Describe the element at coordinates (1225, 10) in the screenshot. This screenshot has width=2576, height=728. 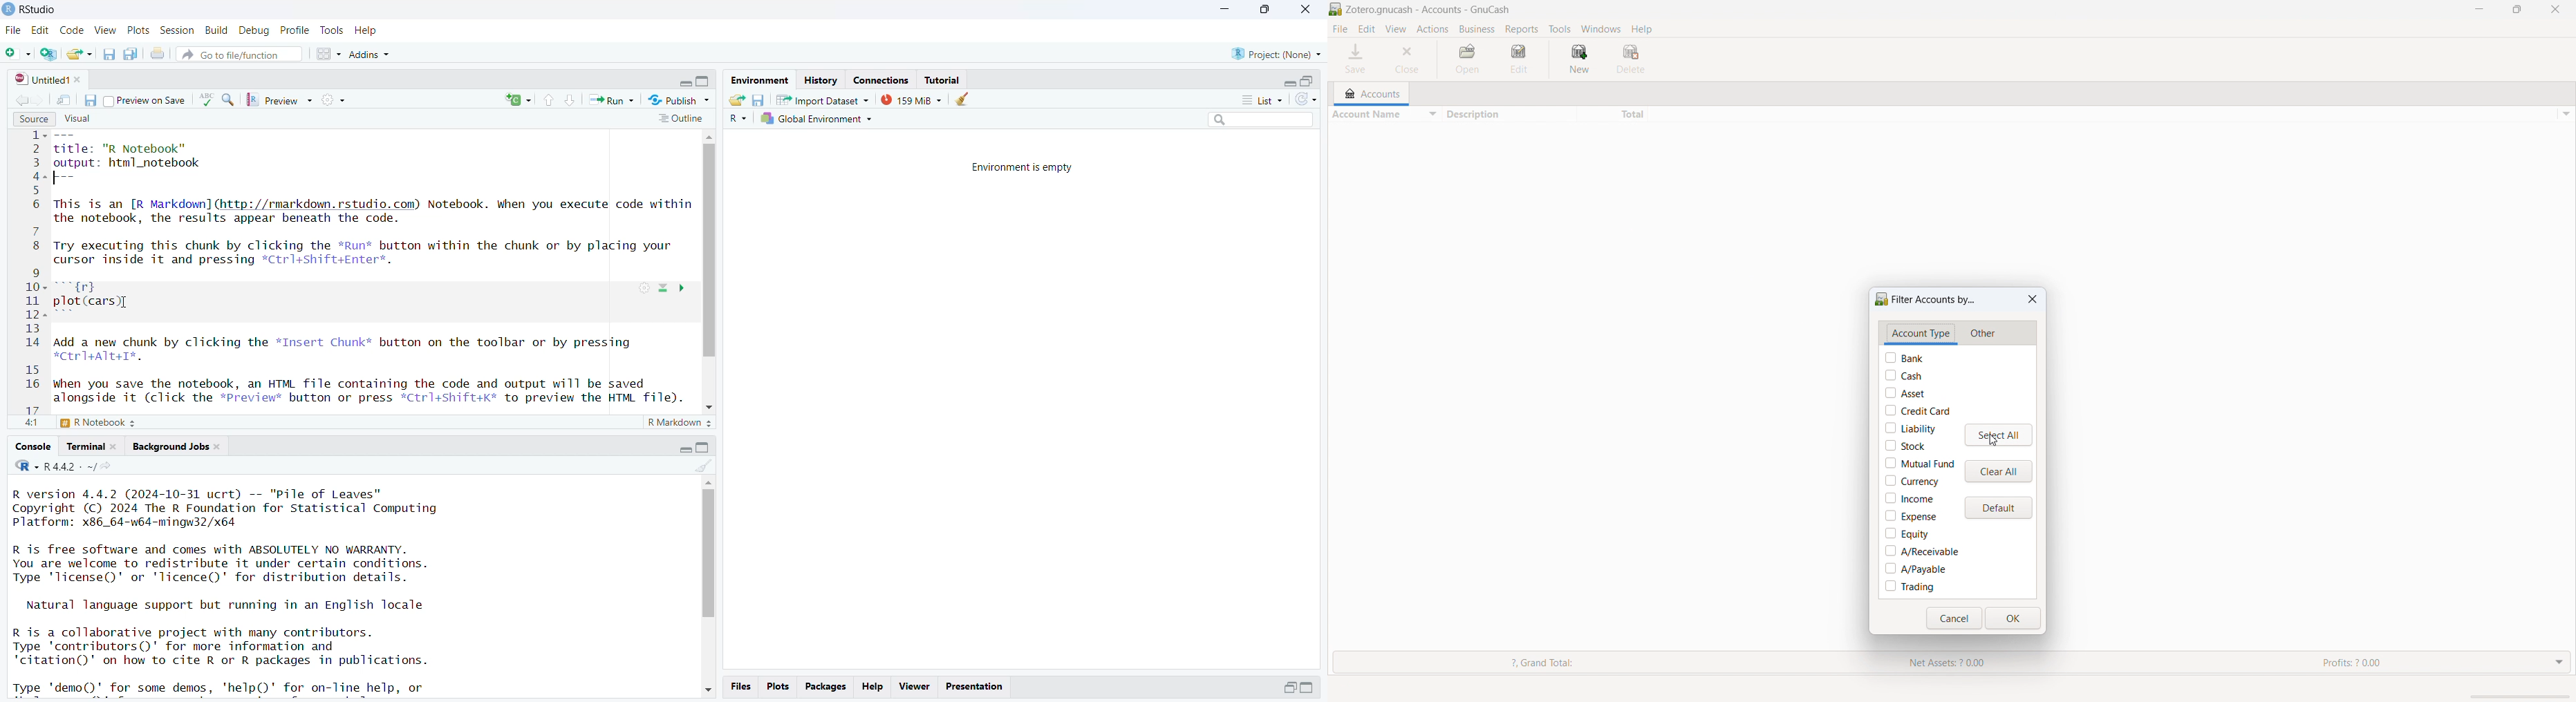
I see `minimize` at that location.